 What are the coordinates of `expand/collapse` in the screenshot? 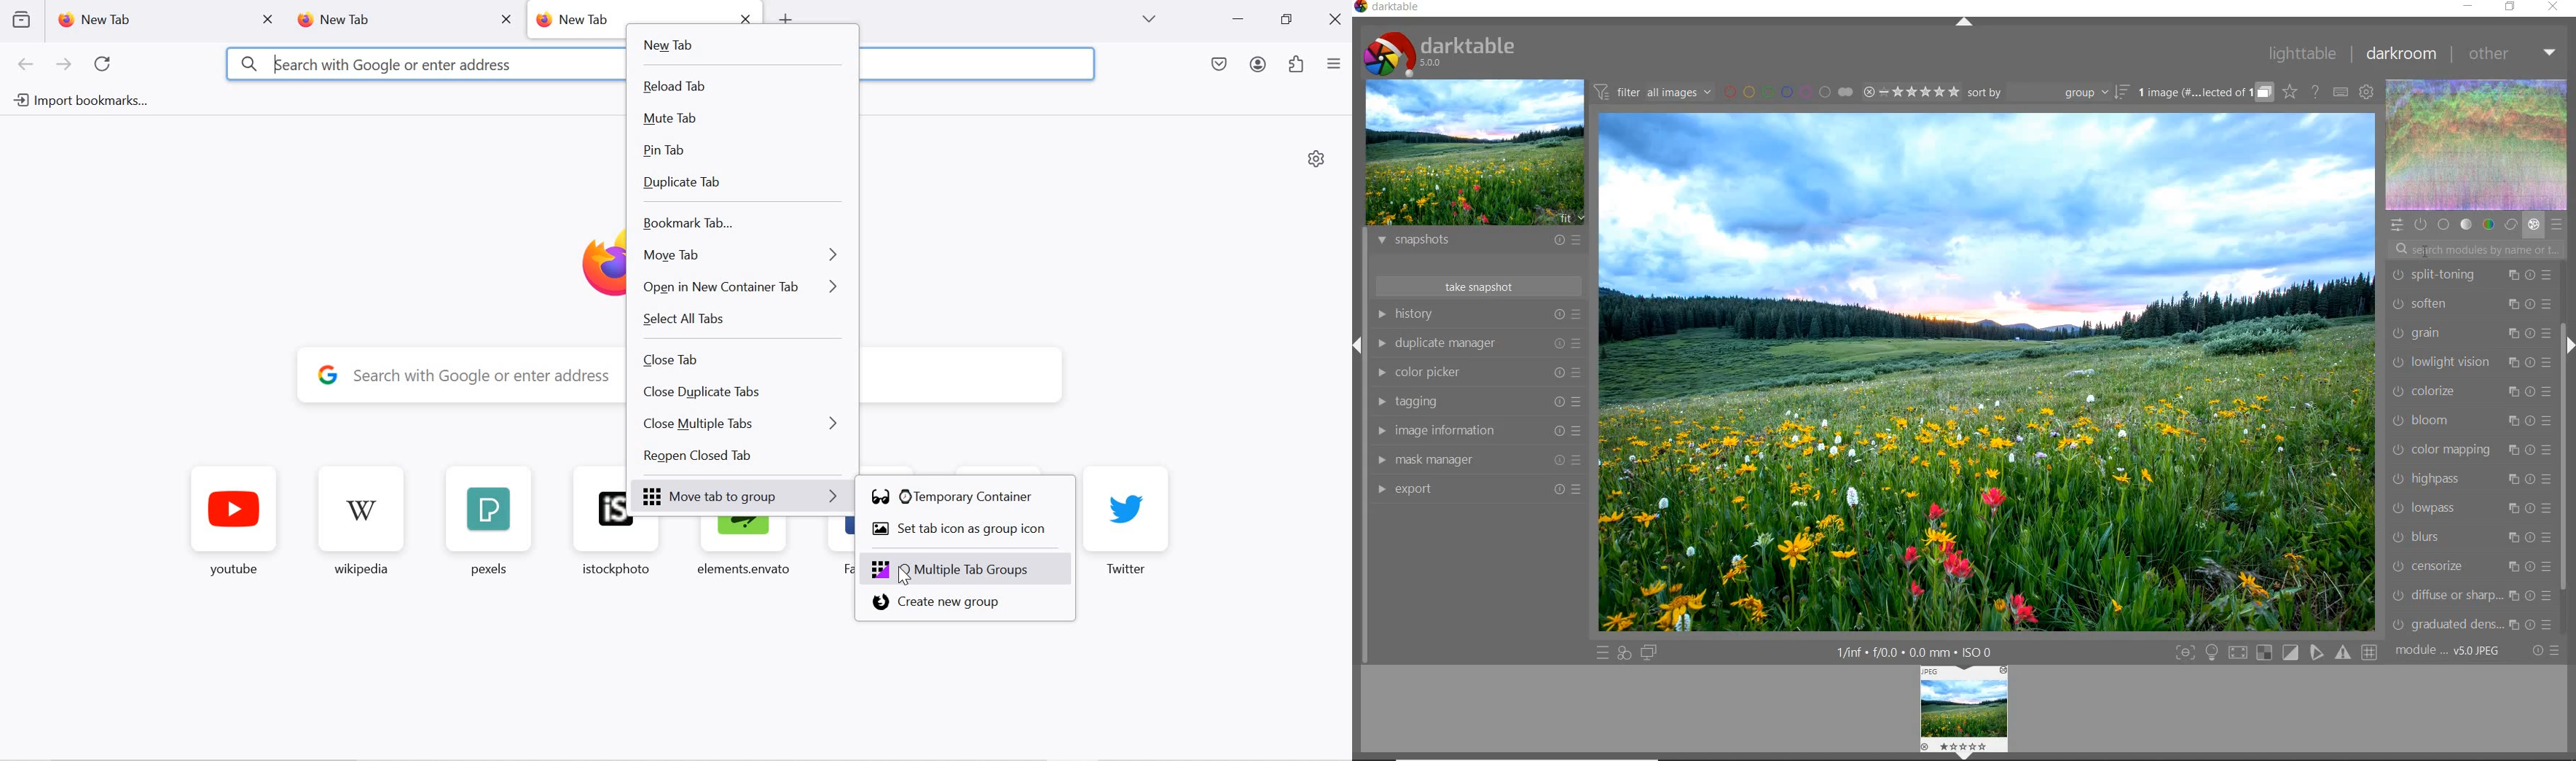 It's located at (1966, 23).